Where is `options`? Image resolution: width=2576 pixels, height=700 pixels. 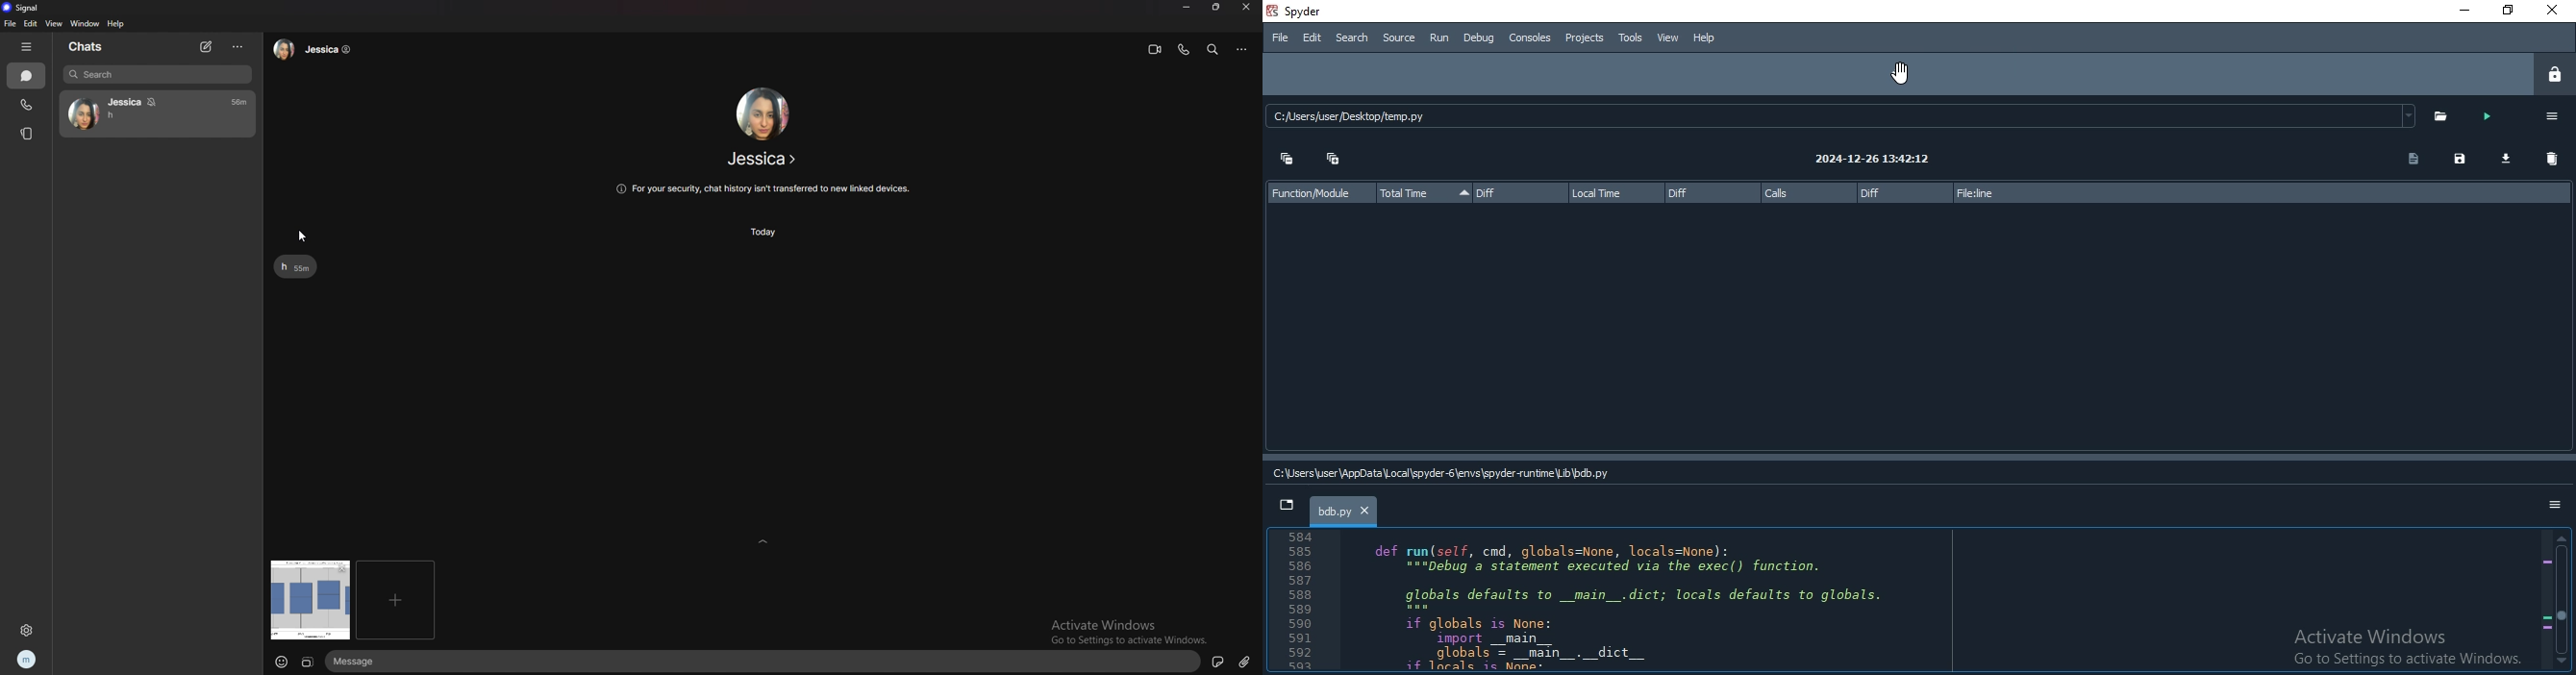
options is located at coordinates (2547, 117).